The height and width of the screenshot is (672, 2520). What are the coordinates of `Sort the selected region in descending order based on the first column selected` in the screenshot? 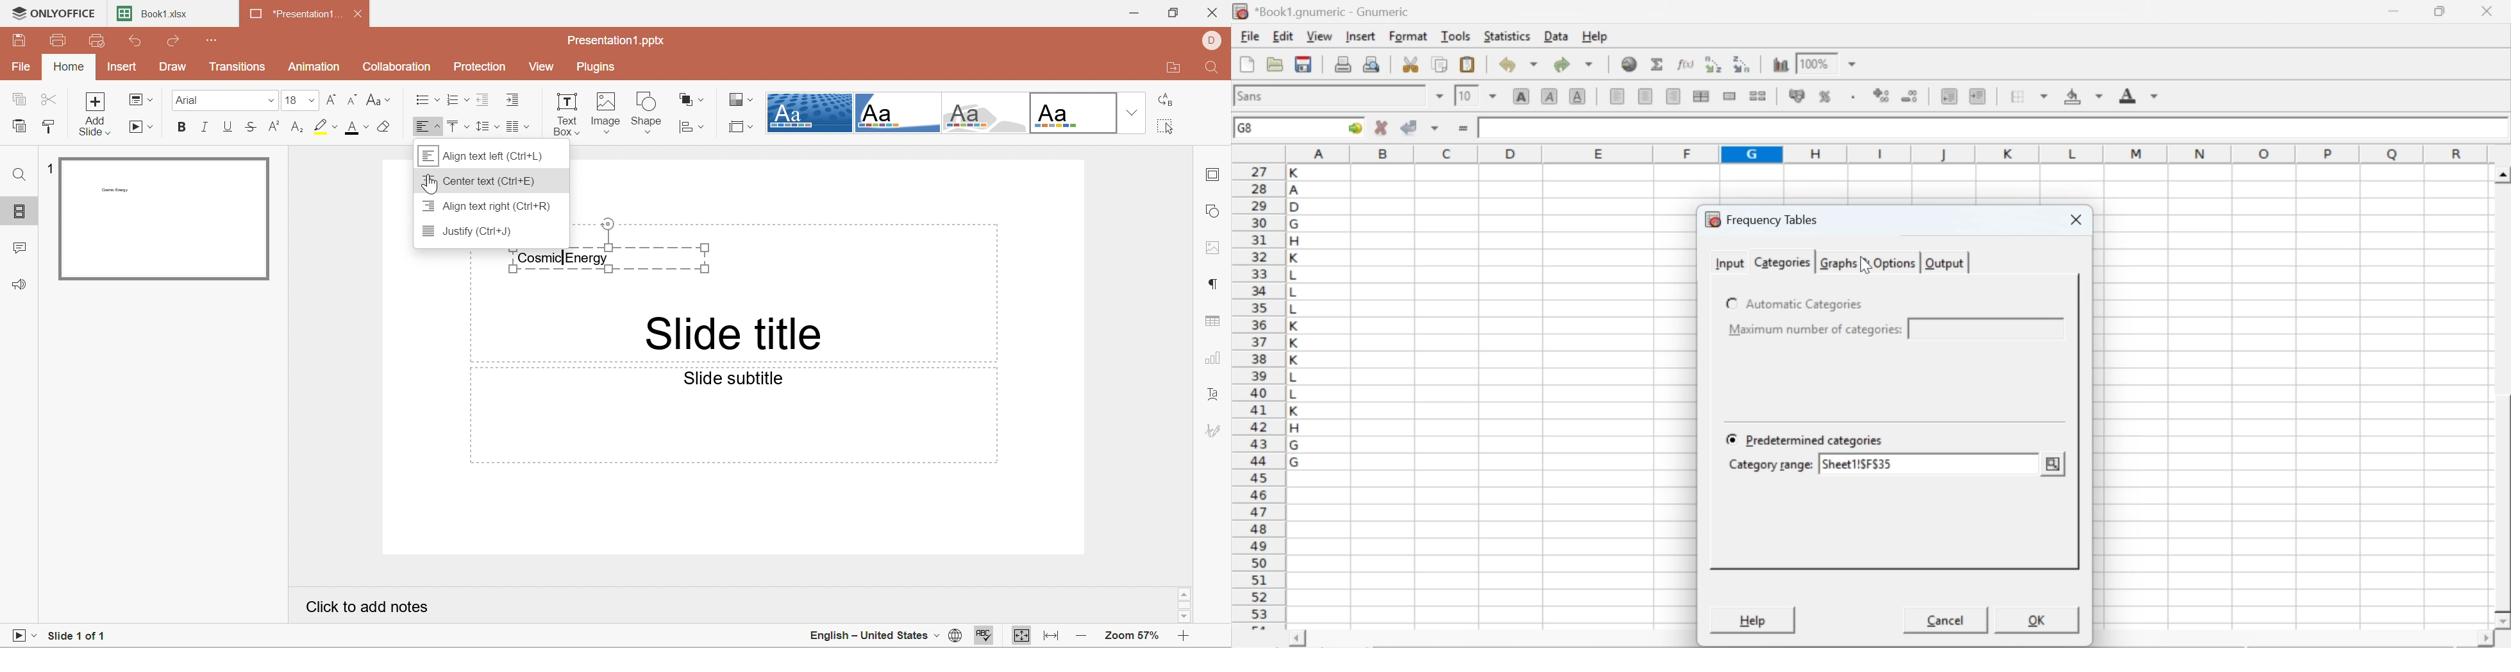 It's located at (1743, 62).